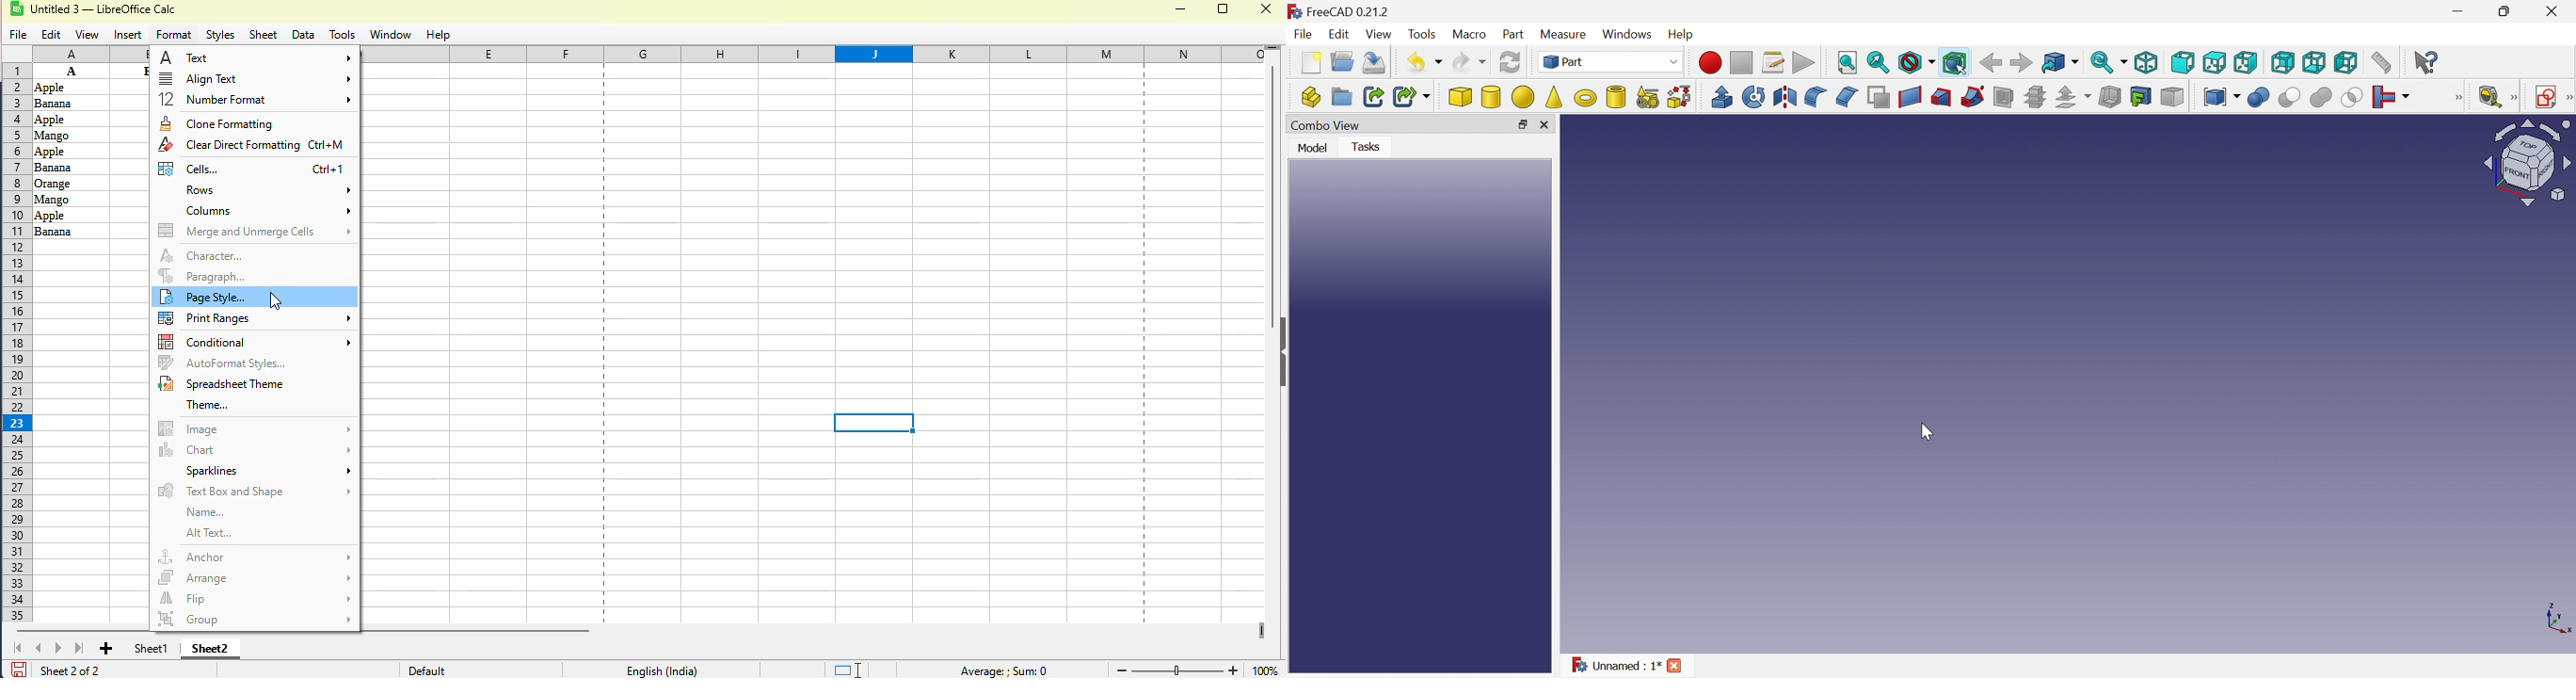 The image size is (2576, 700). I want to click on minimize, so click(1180, 9).